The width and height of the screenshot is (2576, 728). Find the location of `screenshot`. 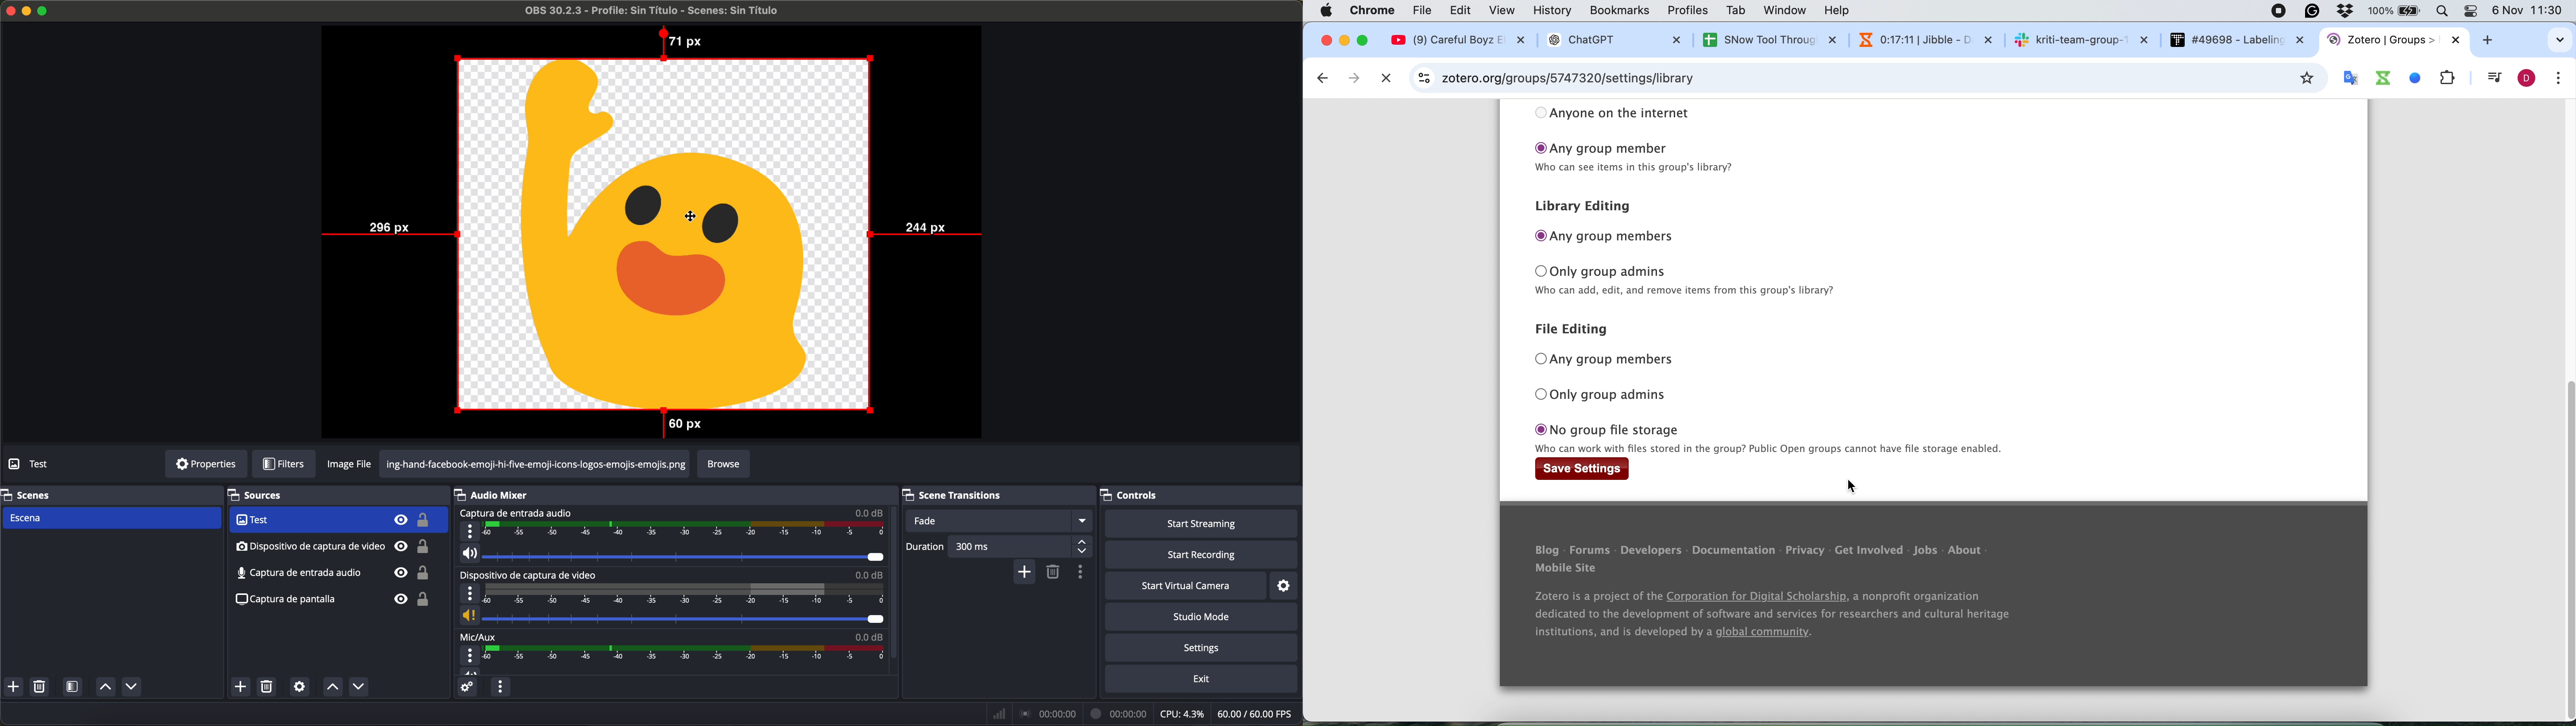

screenshot is located at coordinates (331, 574).